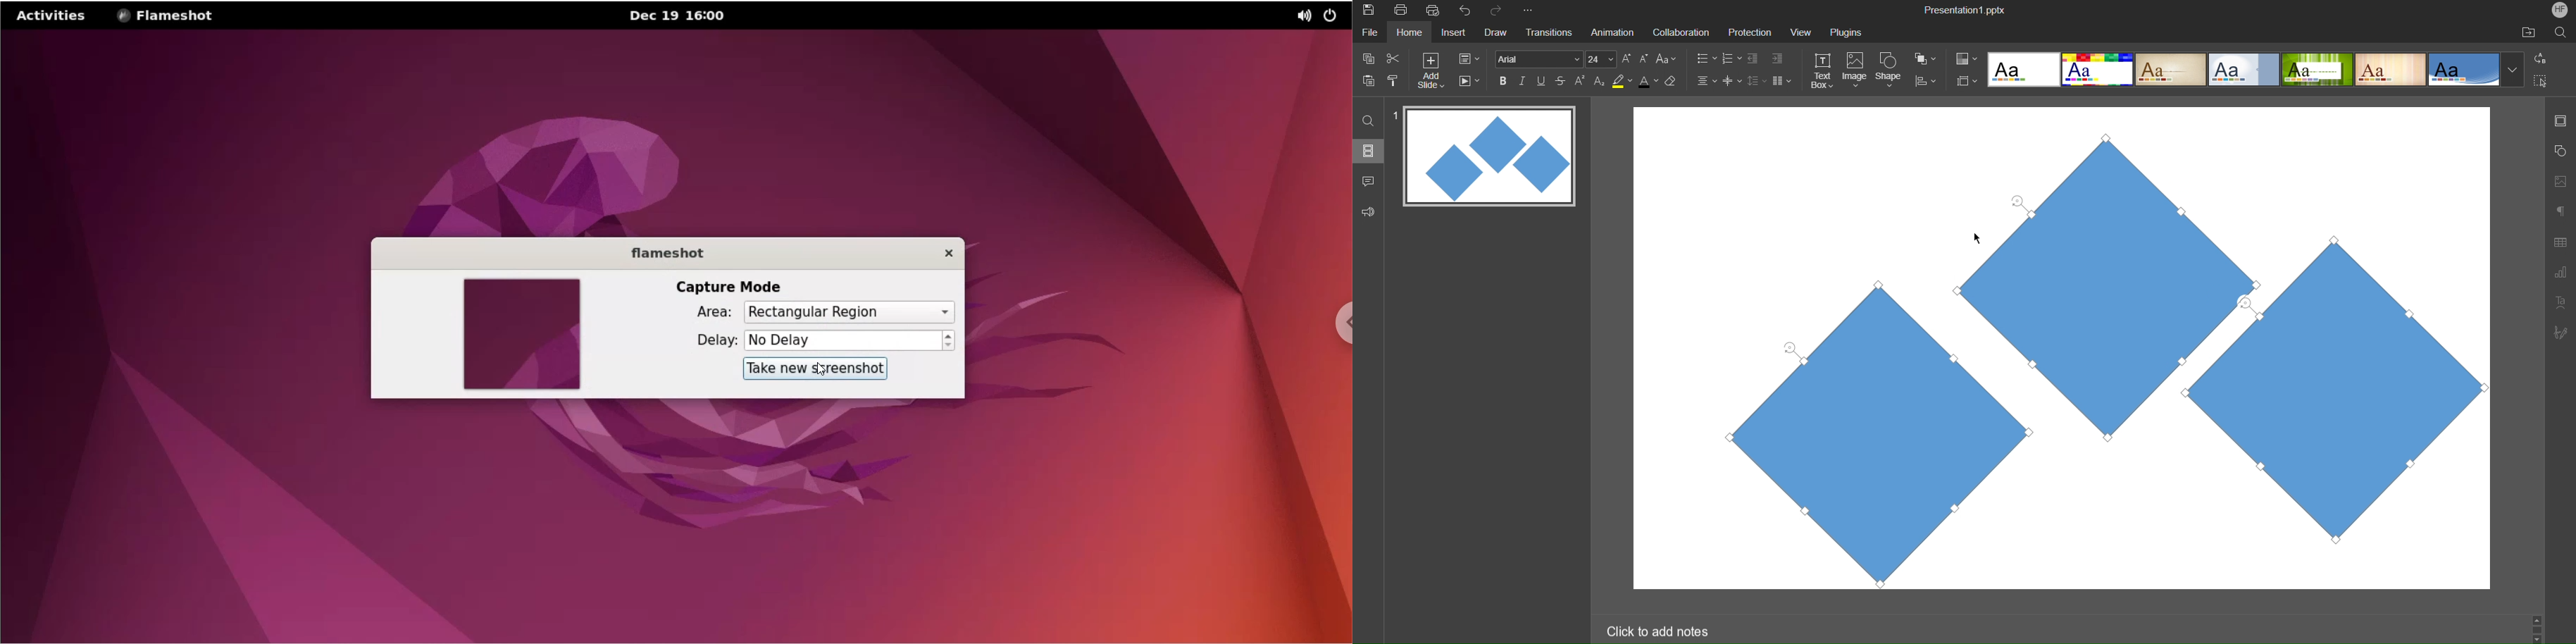  What do you see at coordinates (1706, 80) in the screenshot?
I see `Alignment` at bounding box center [1706, 80].